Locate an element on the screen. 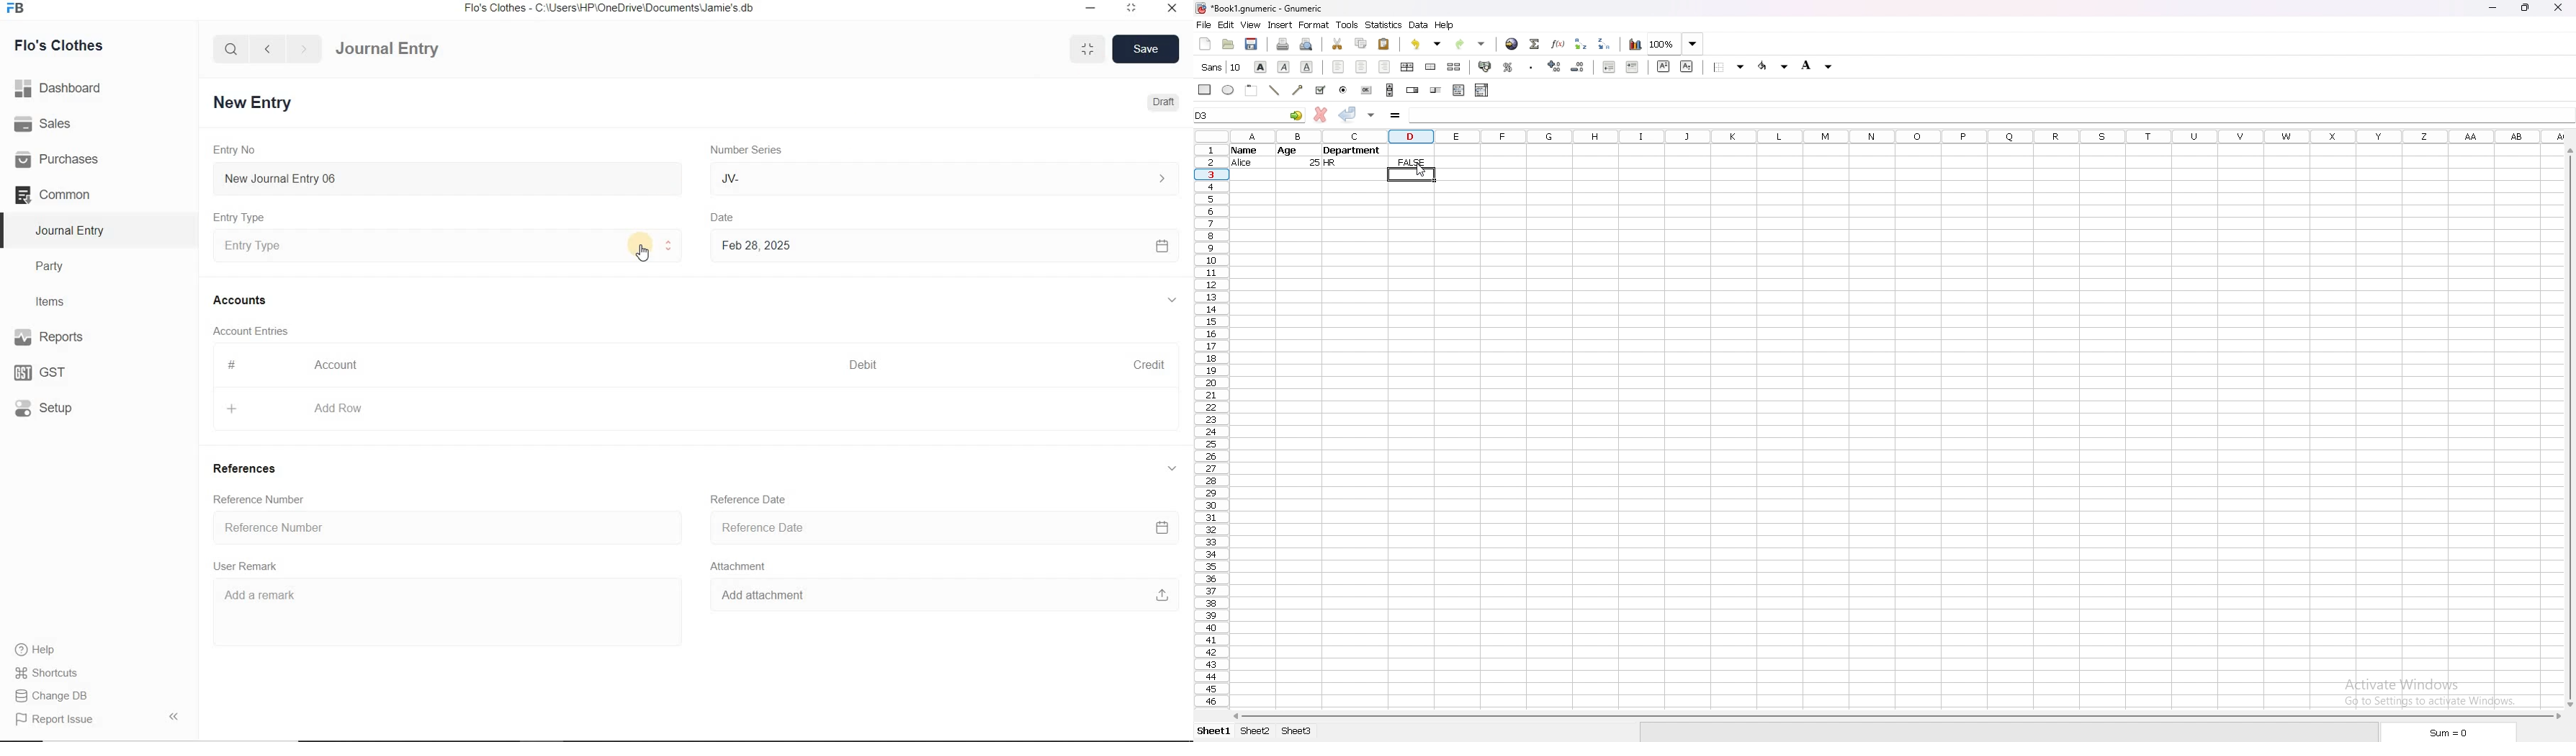 The image size is (2576, 756). Entry Type is located at coordinates (244, 217).